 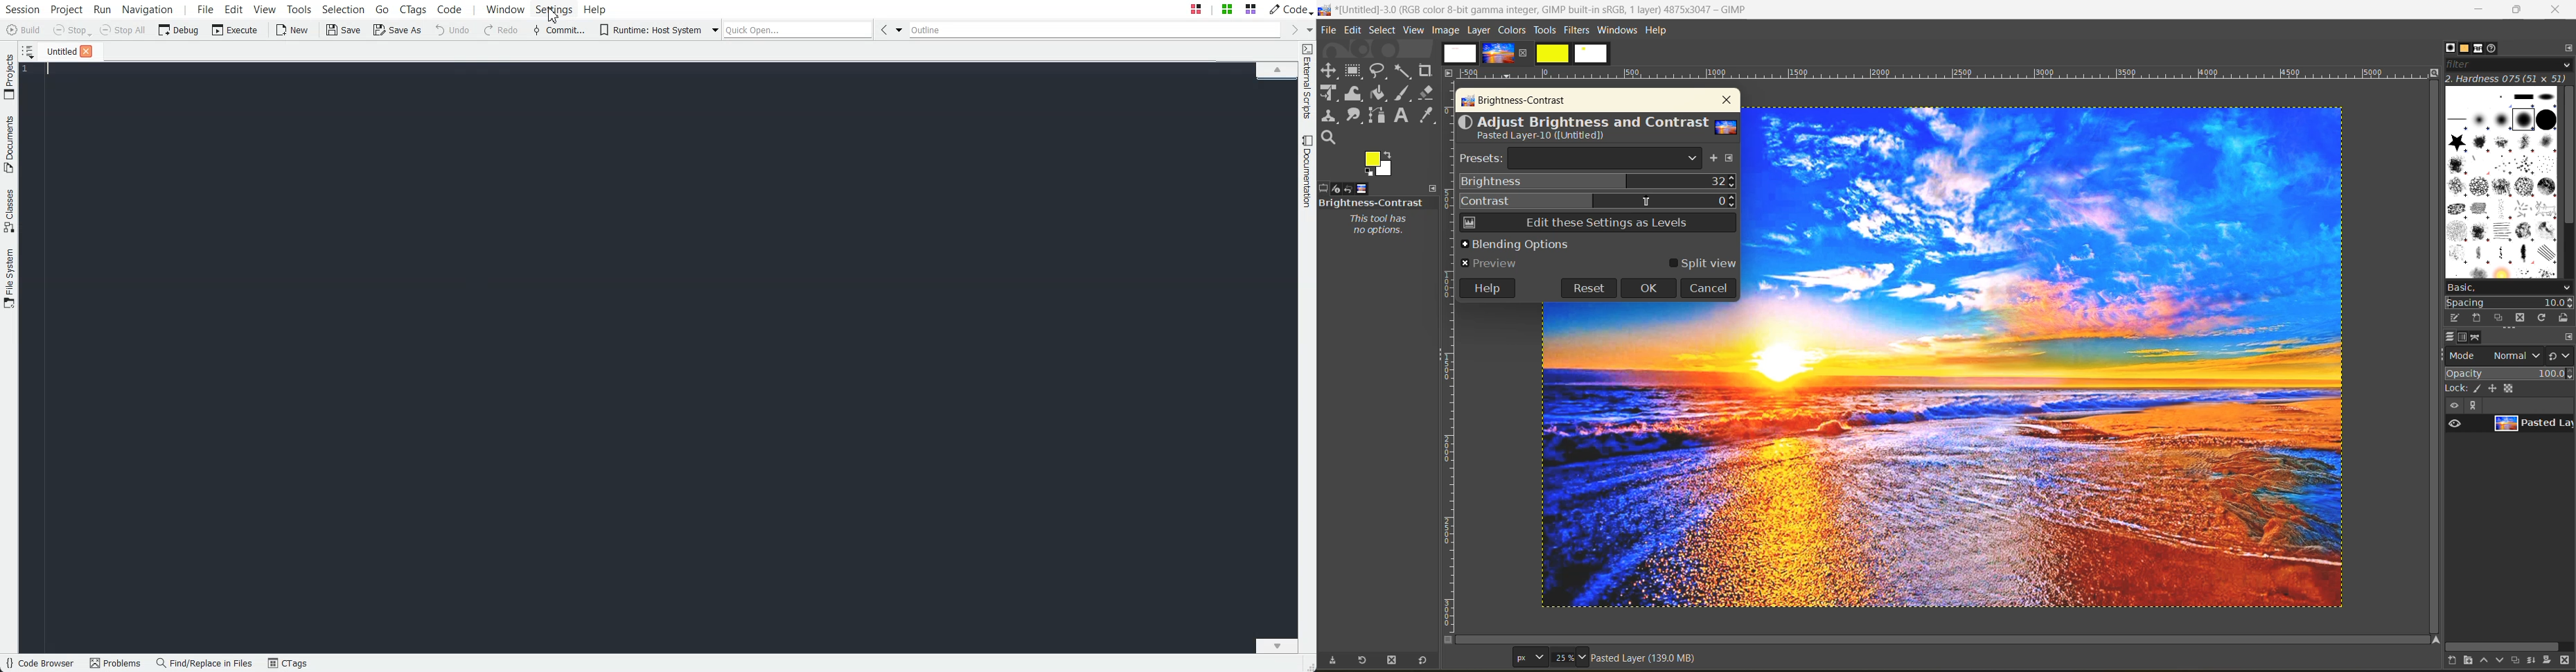 I want to click on paths, so click(x=2477, y=338).